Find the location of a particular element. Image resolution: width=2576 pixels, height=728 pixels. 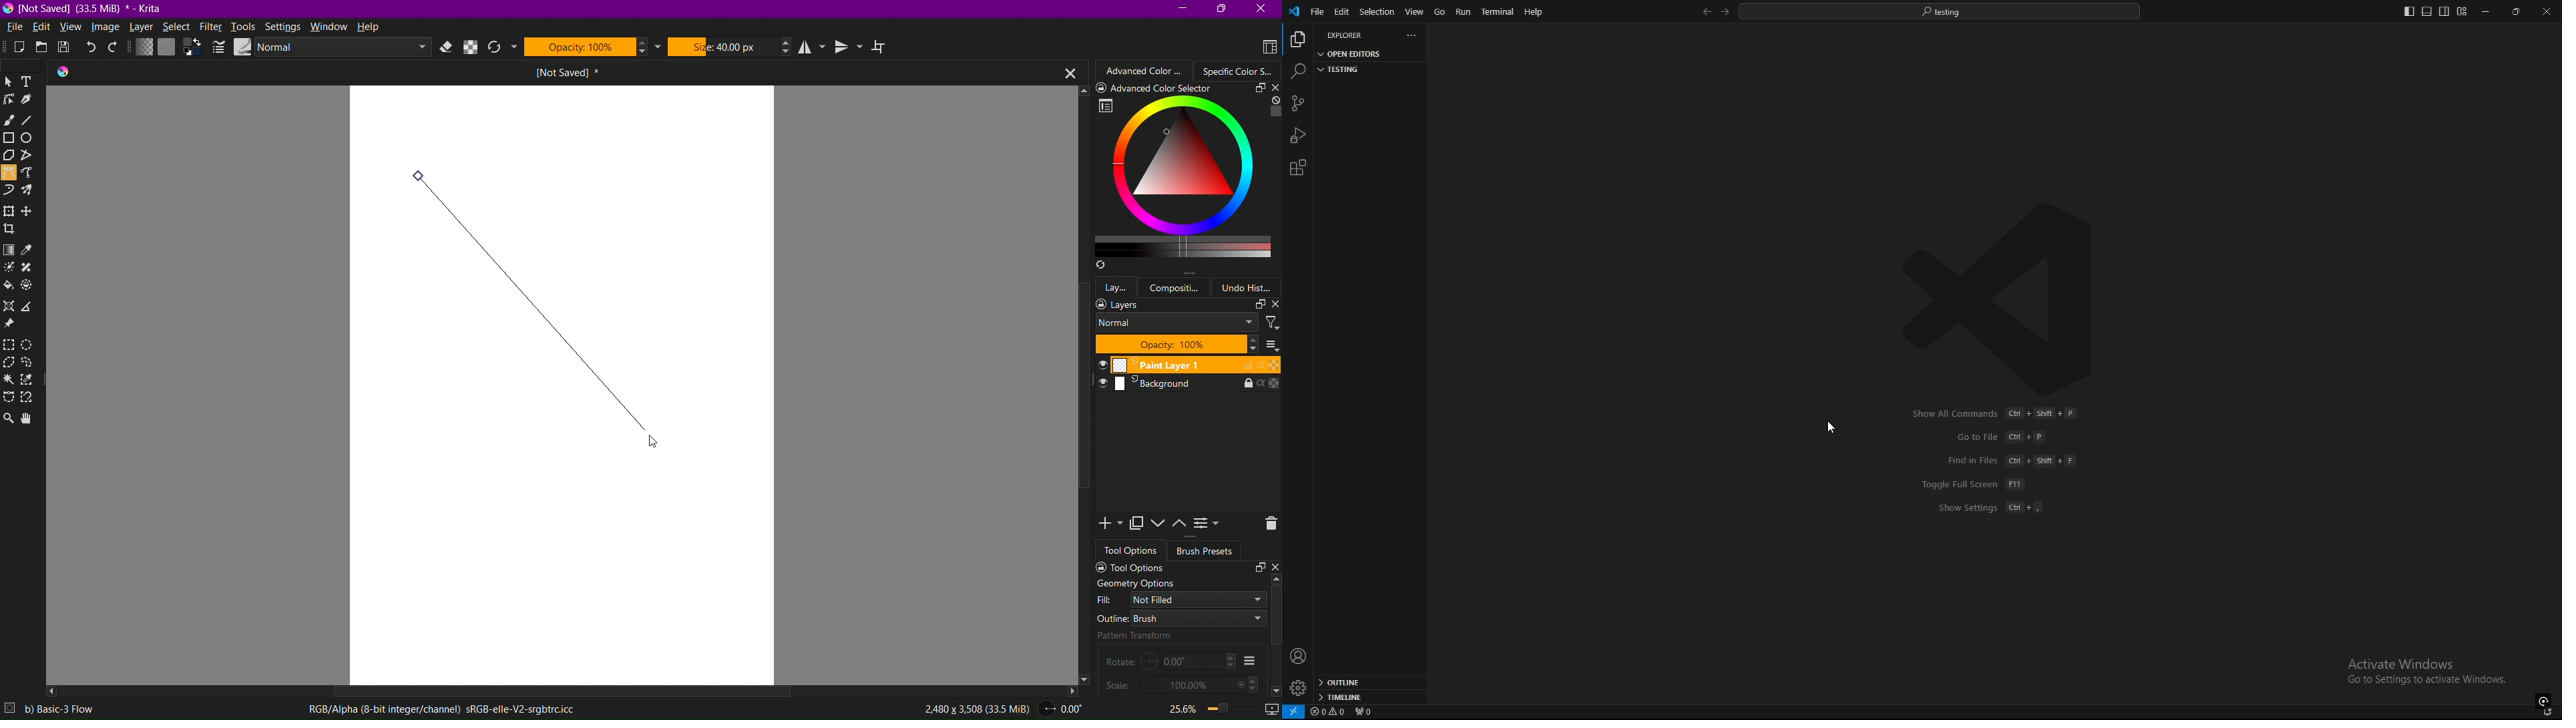

testing is located at coordinates (1361, 69).